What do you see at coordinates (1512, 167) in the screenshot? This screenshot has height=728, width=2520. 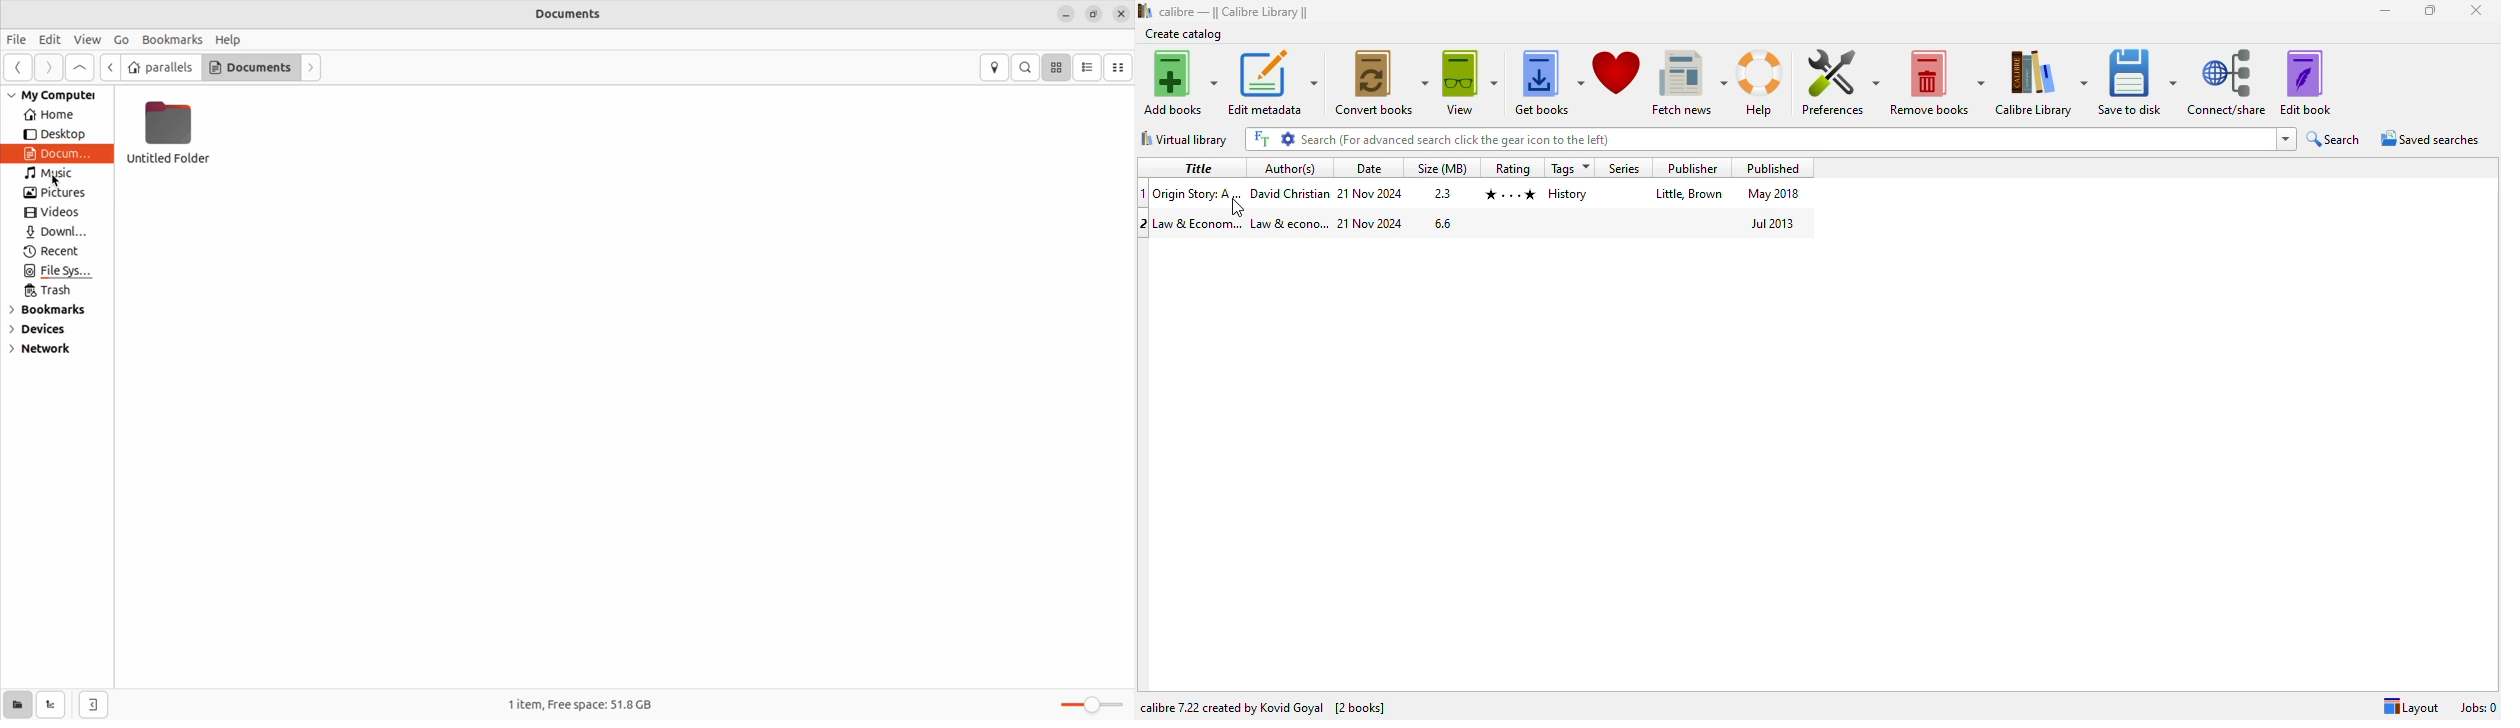 I see `rating` at bounding box center [1512, 167].